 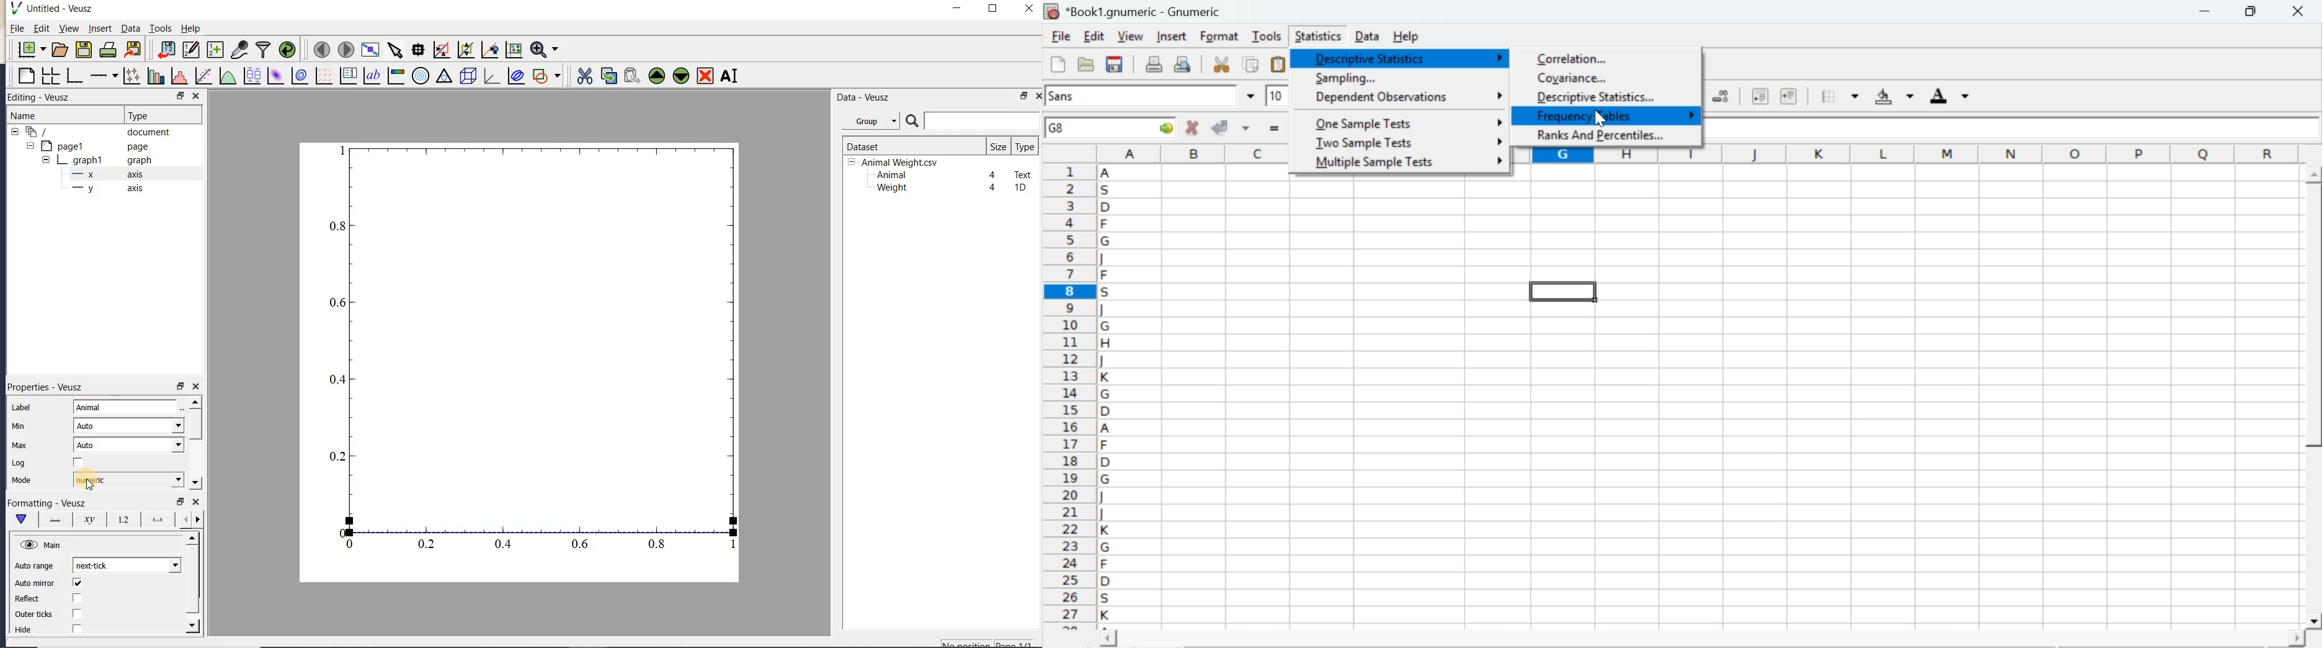 What do you see at coordinates (994, 176) in the screenshot?
I see `4` at bounding box center [994, 176].